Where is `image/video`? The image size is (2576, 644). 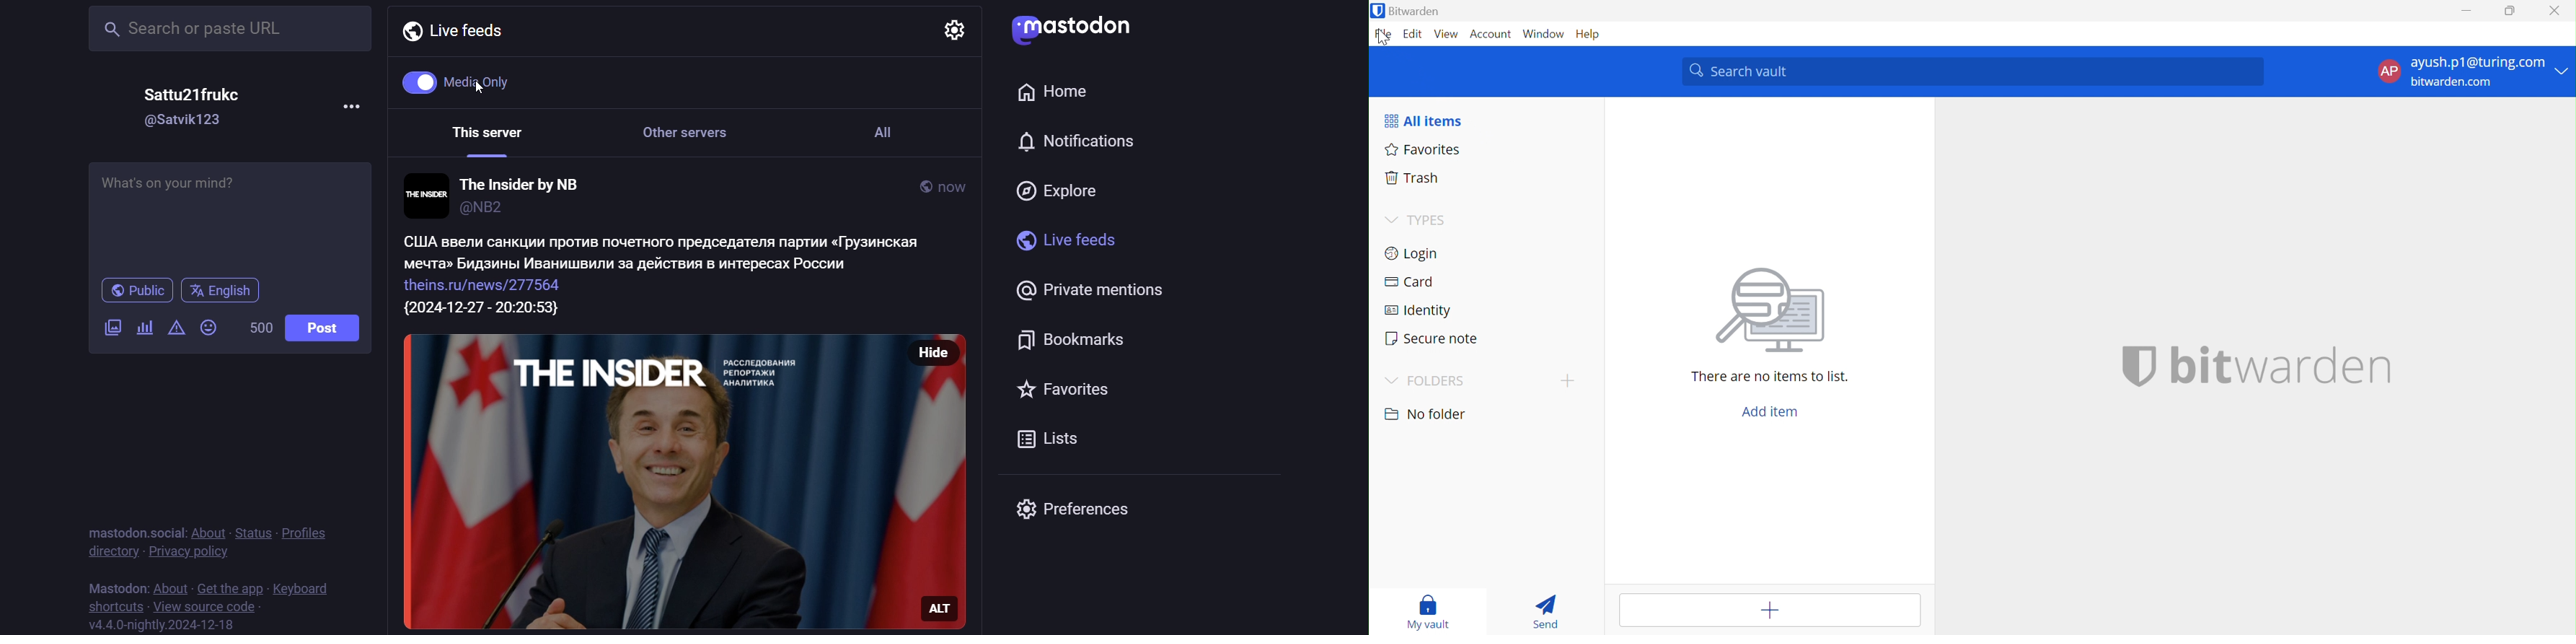
image/video is located at coordinates (110, 328).